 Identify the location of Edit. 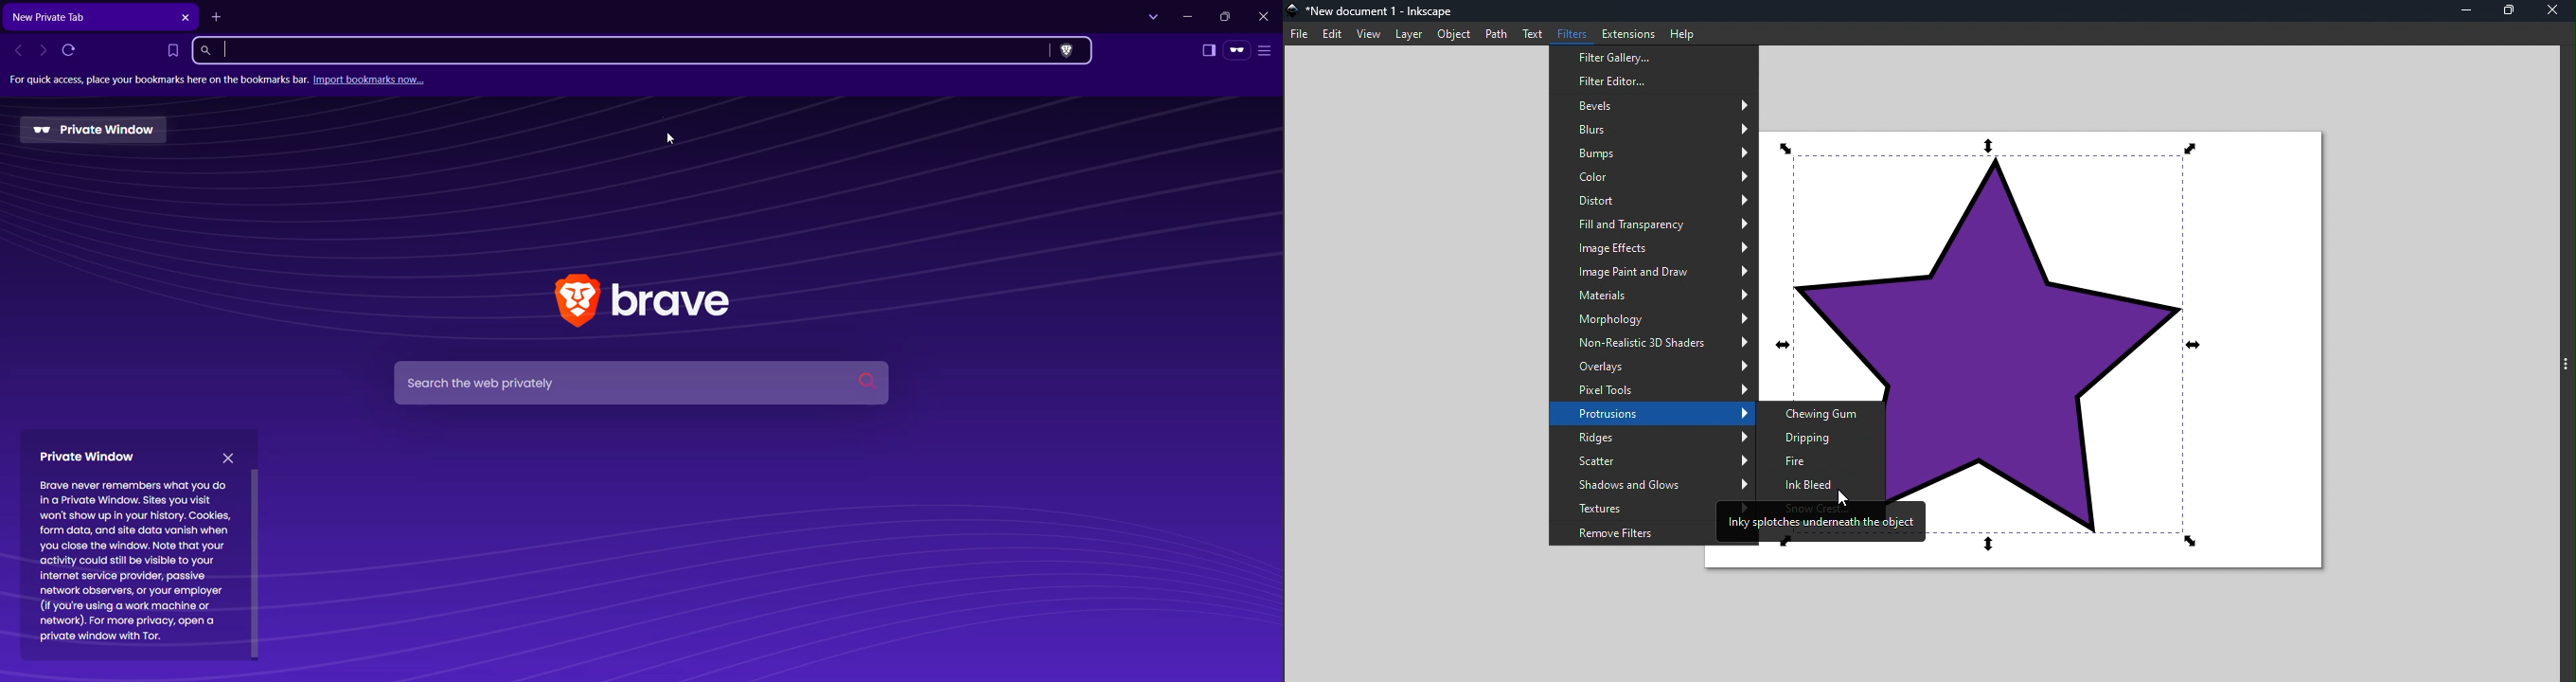
(1332, 33).